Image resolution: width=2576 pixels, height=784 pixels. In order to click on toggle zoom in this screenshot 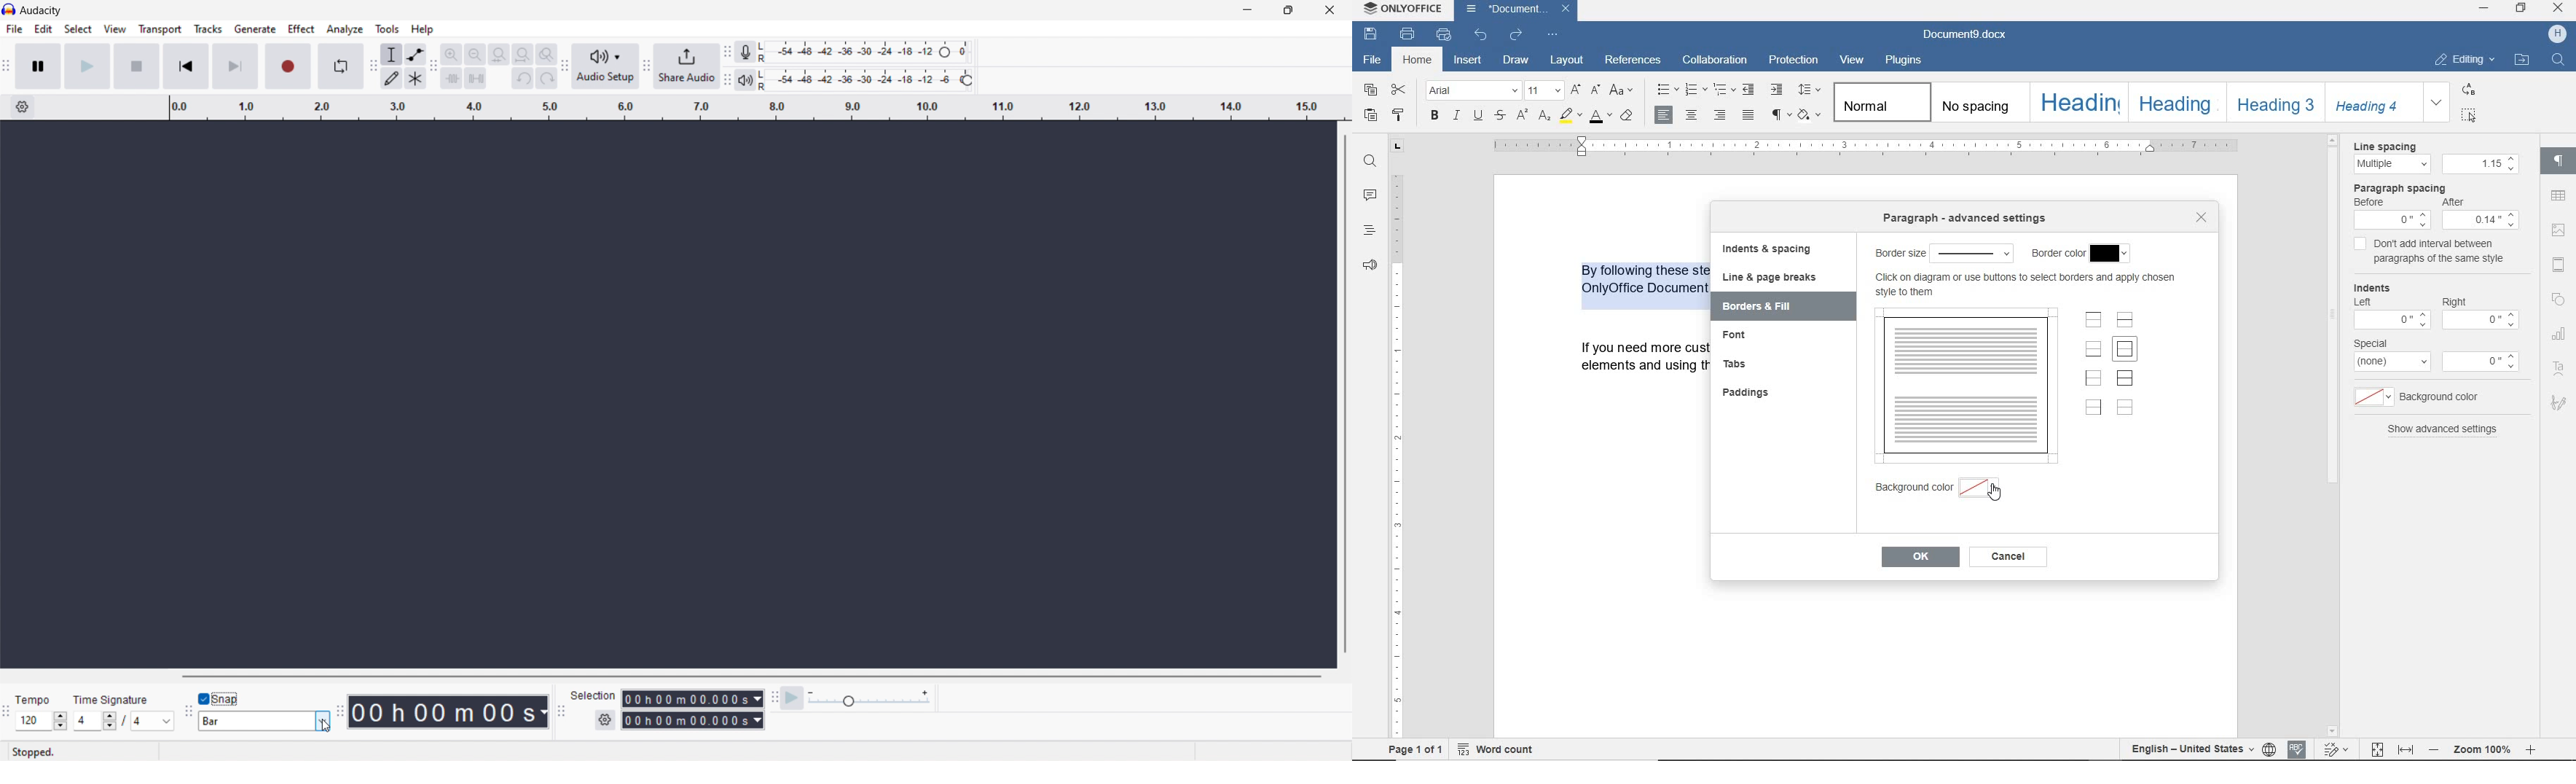, I will do `click(546, 54)`.